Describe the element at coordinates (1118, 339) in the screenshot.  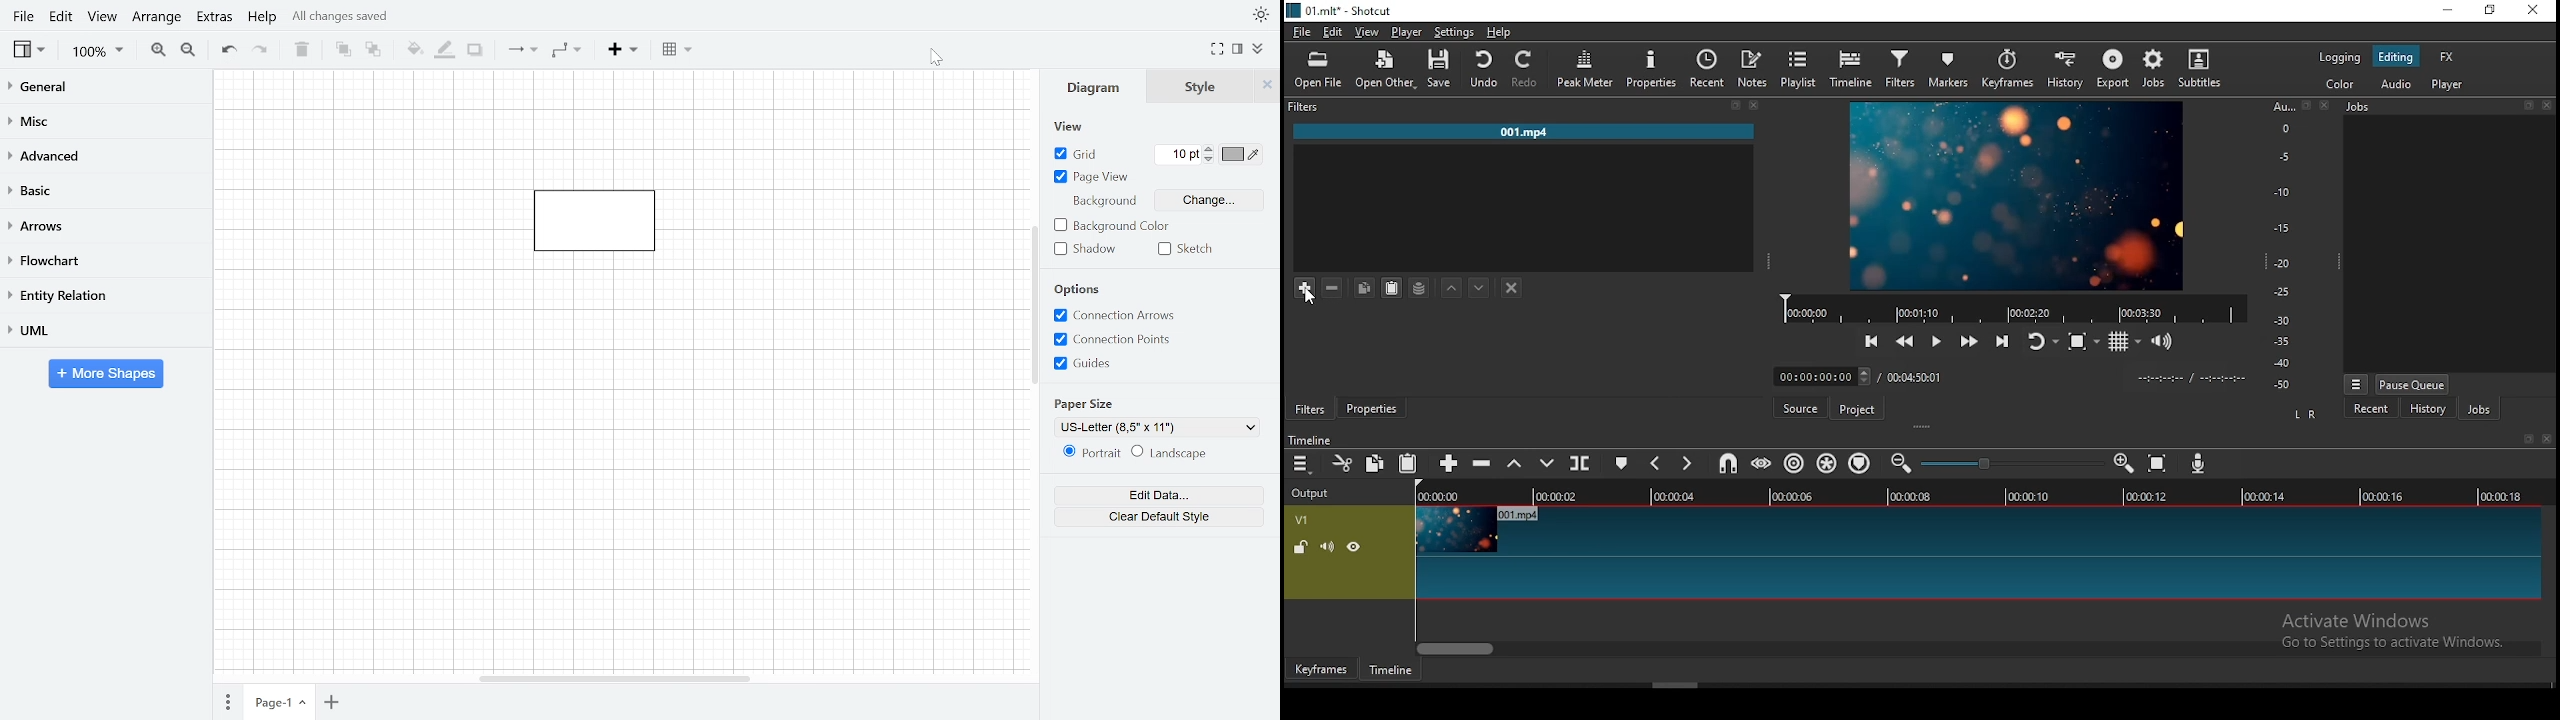
I see `Connection points` at that location.